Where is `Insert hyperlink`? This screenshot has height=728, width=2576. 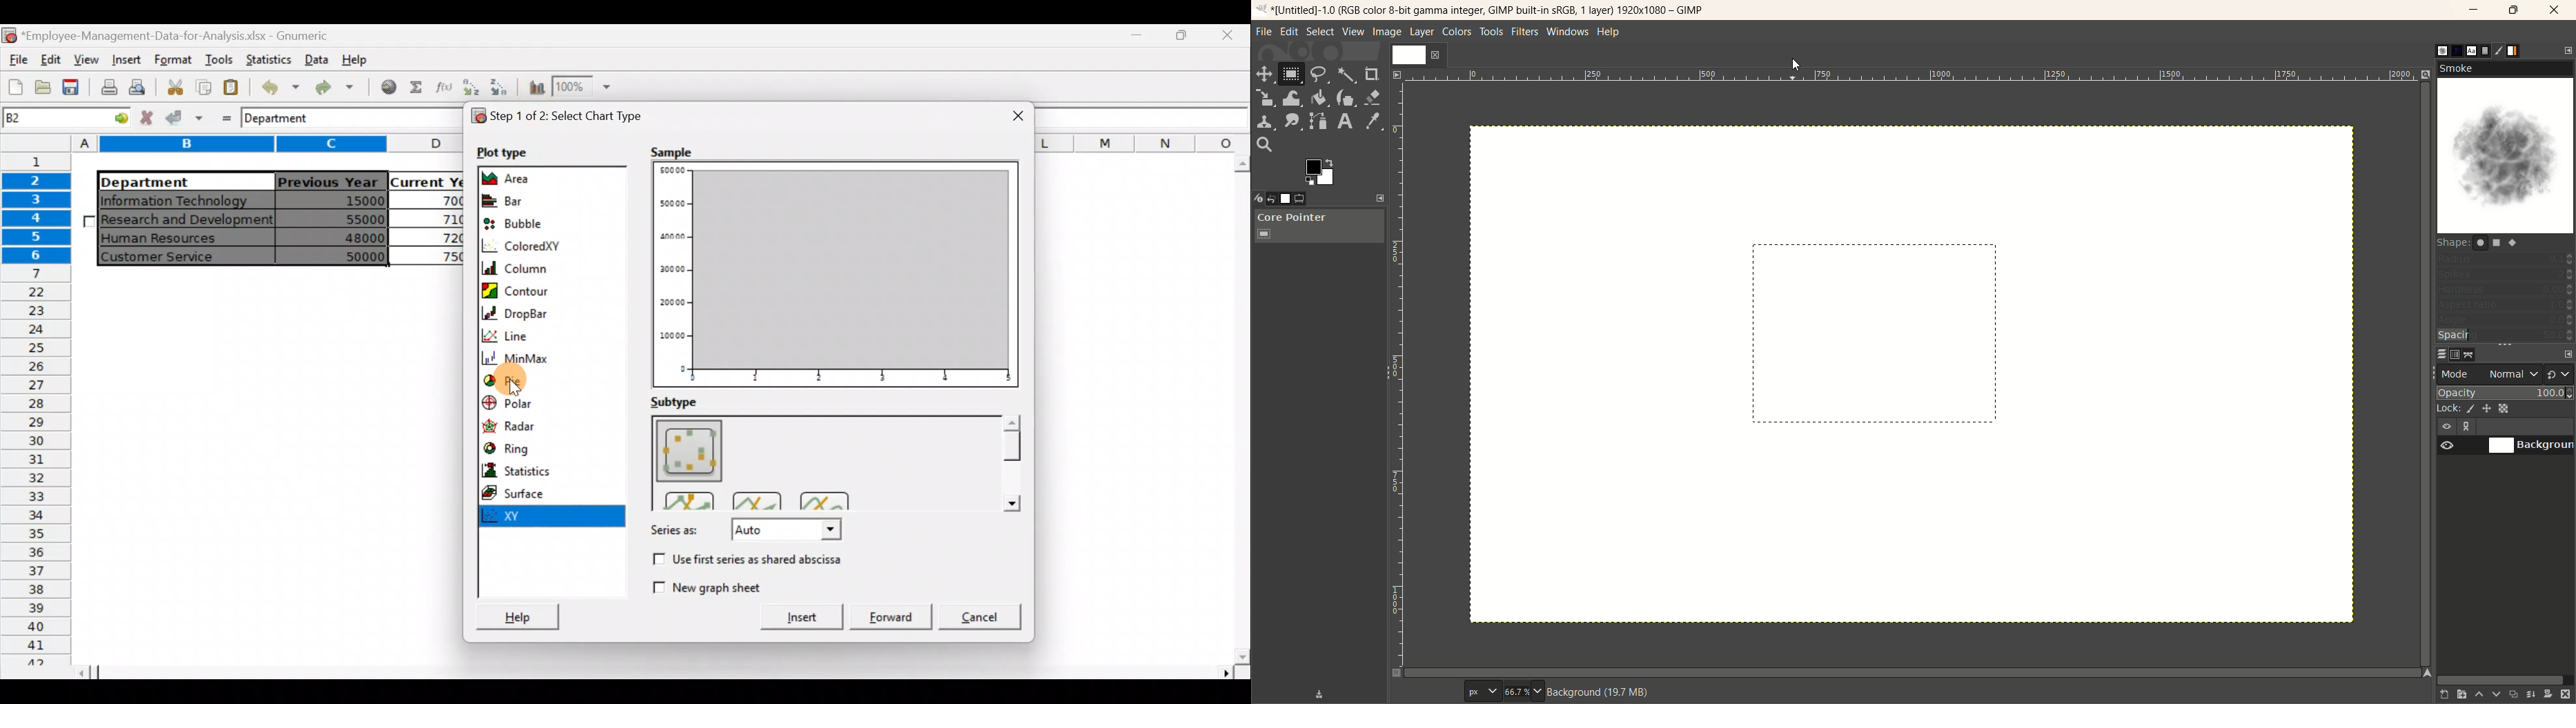 Insert hyperlink is located at coordinates (390, 87).